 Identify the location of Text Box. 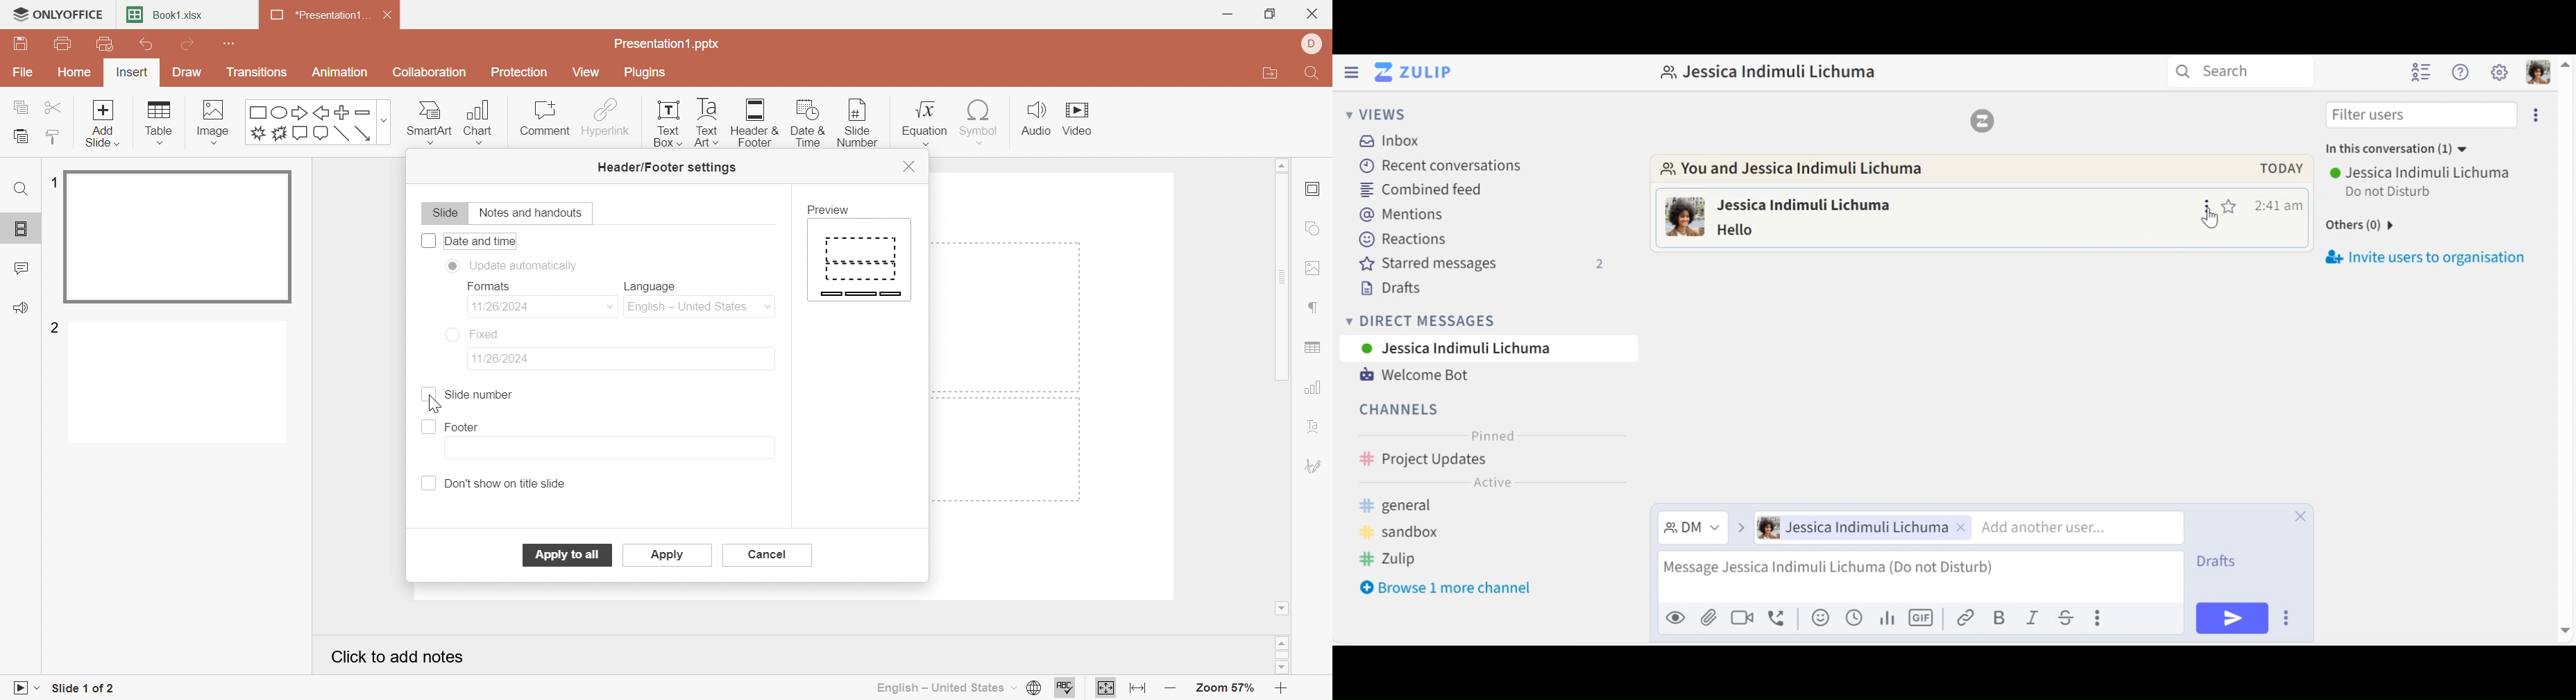
(663, 122).